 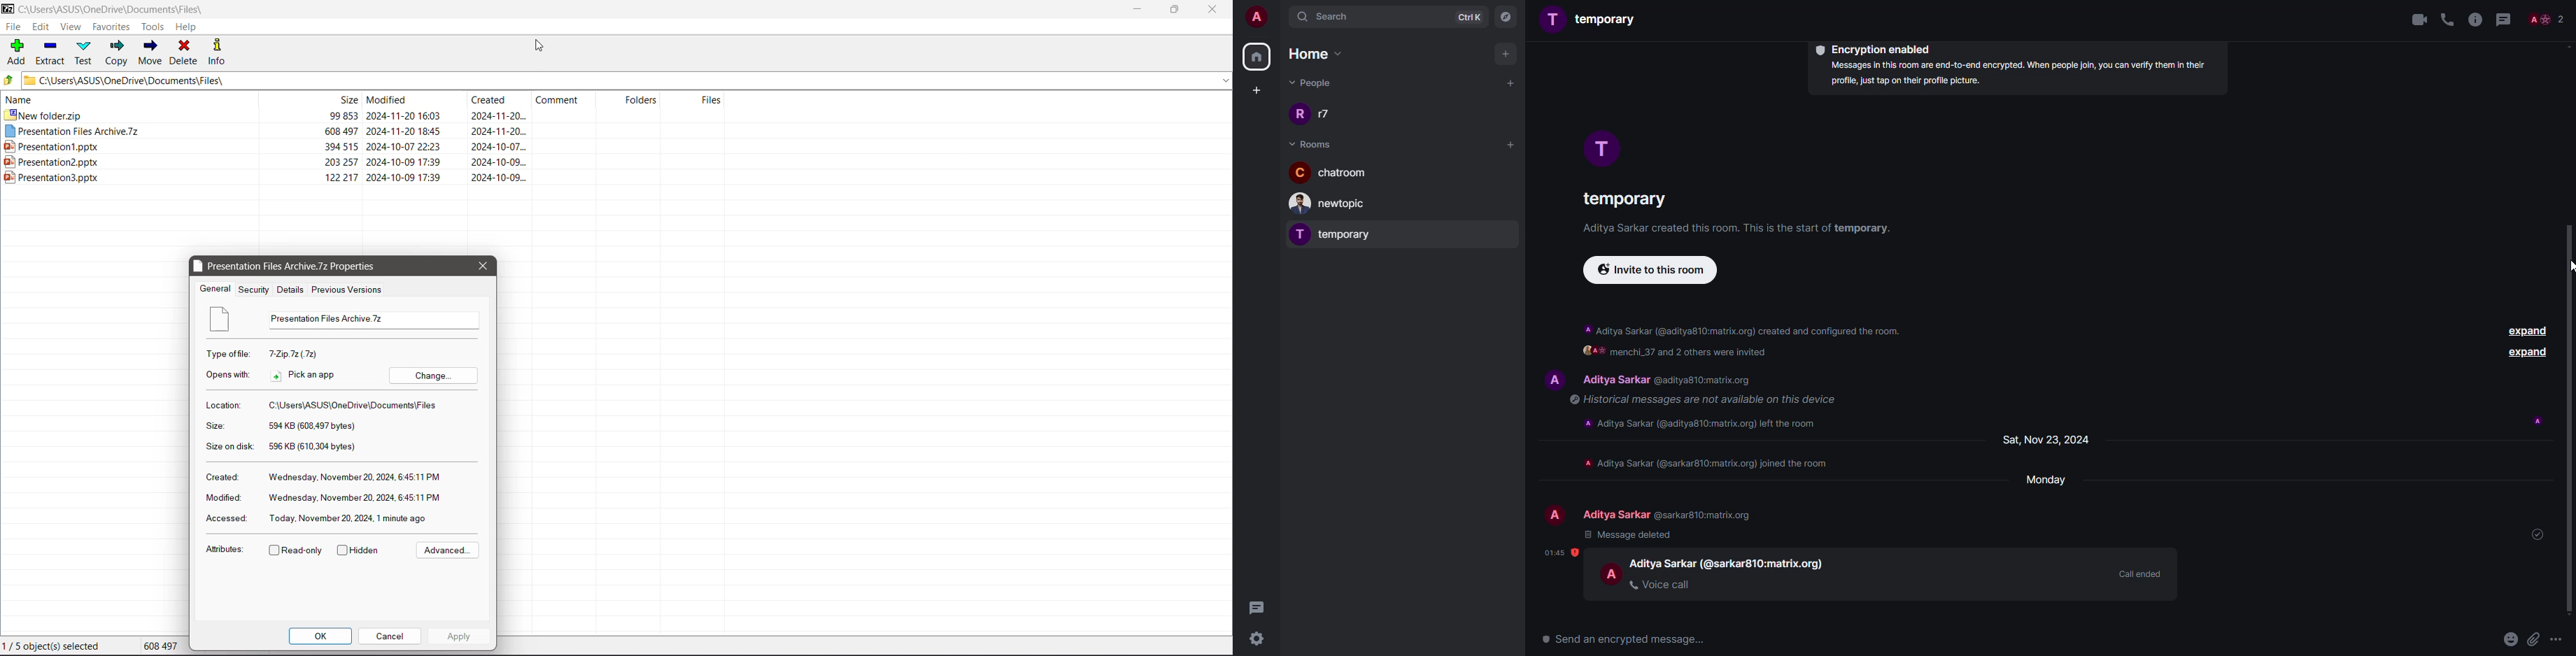 What do you see at coordinates (1333, 204) in the screenshot?
I see `newtopic` at bounding box center [1333, 204].